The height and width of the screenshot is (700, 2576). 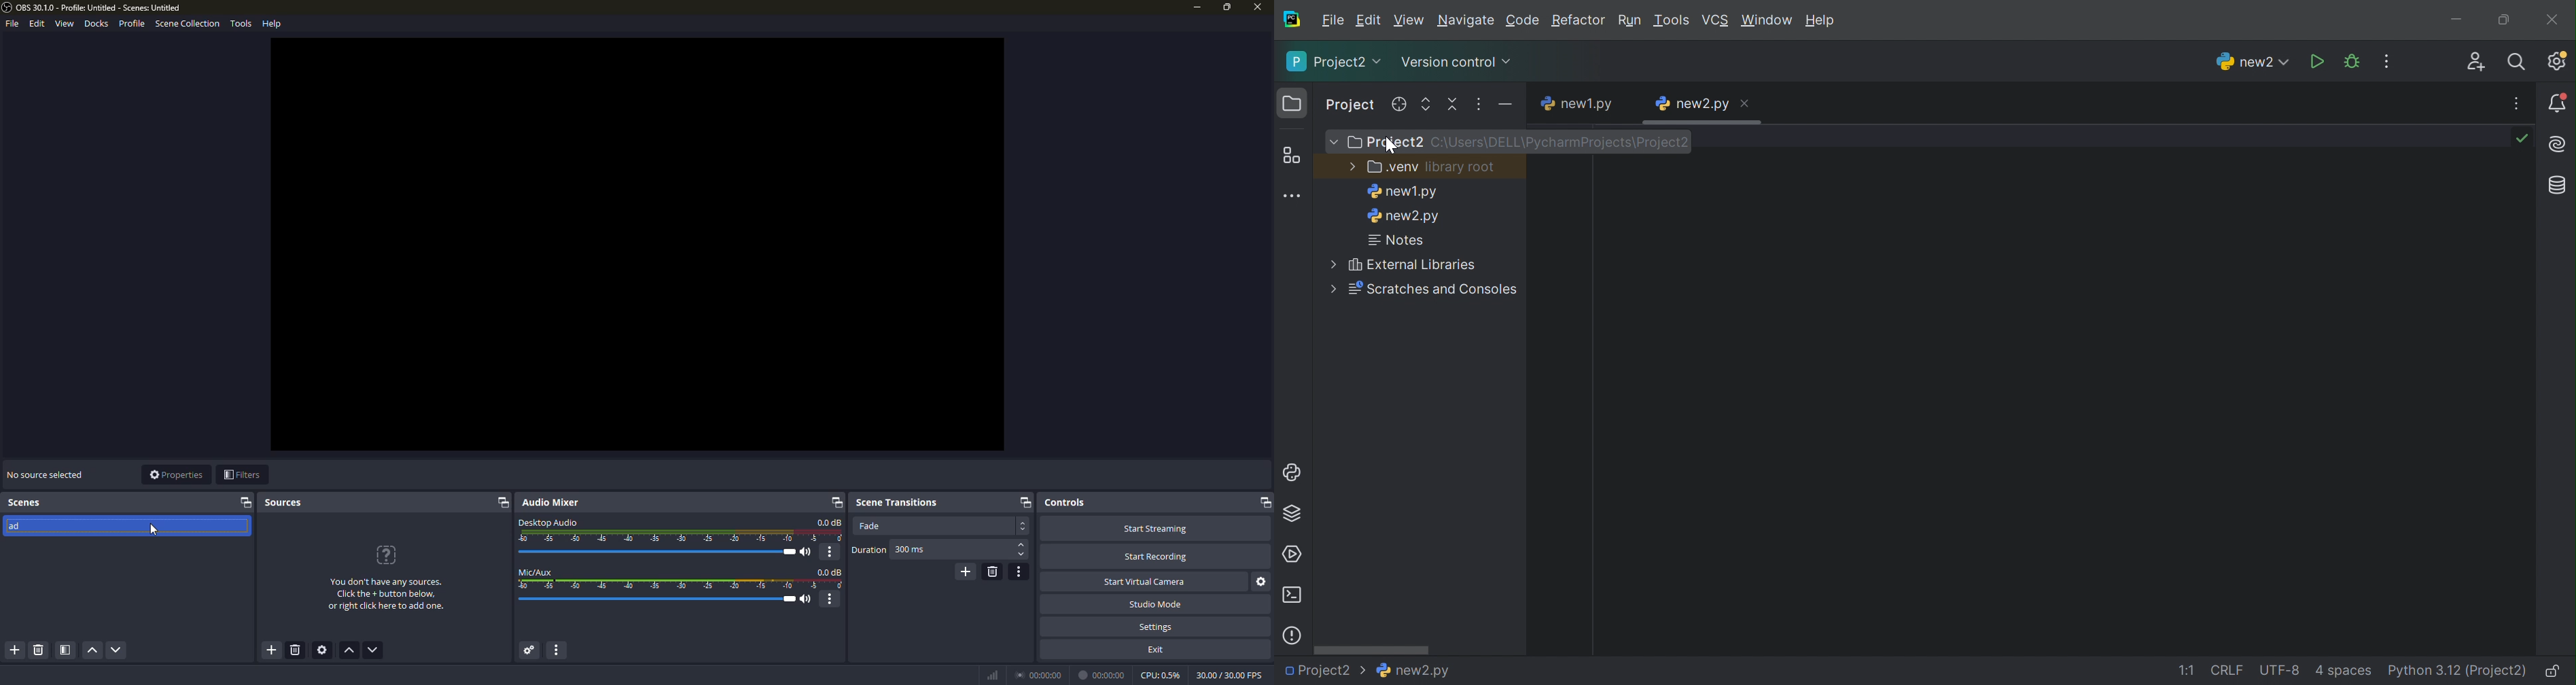 I want to click on selected scene, so click(x=88, y=528).